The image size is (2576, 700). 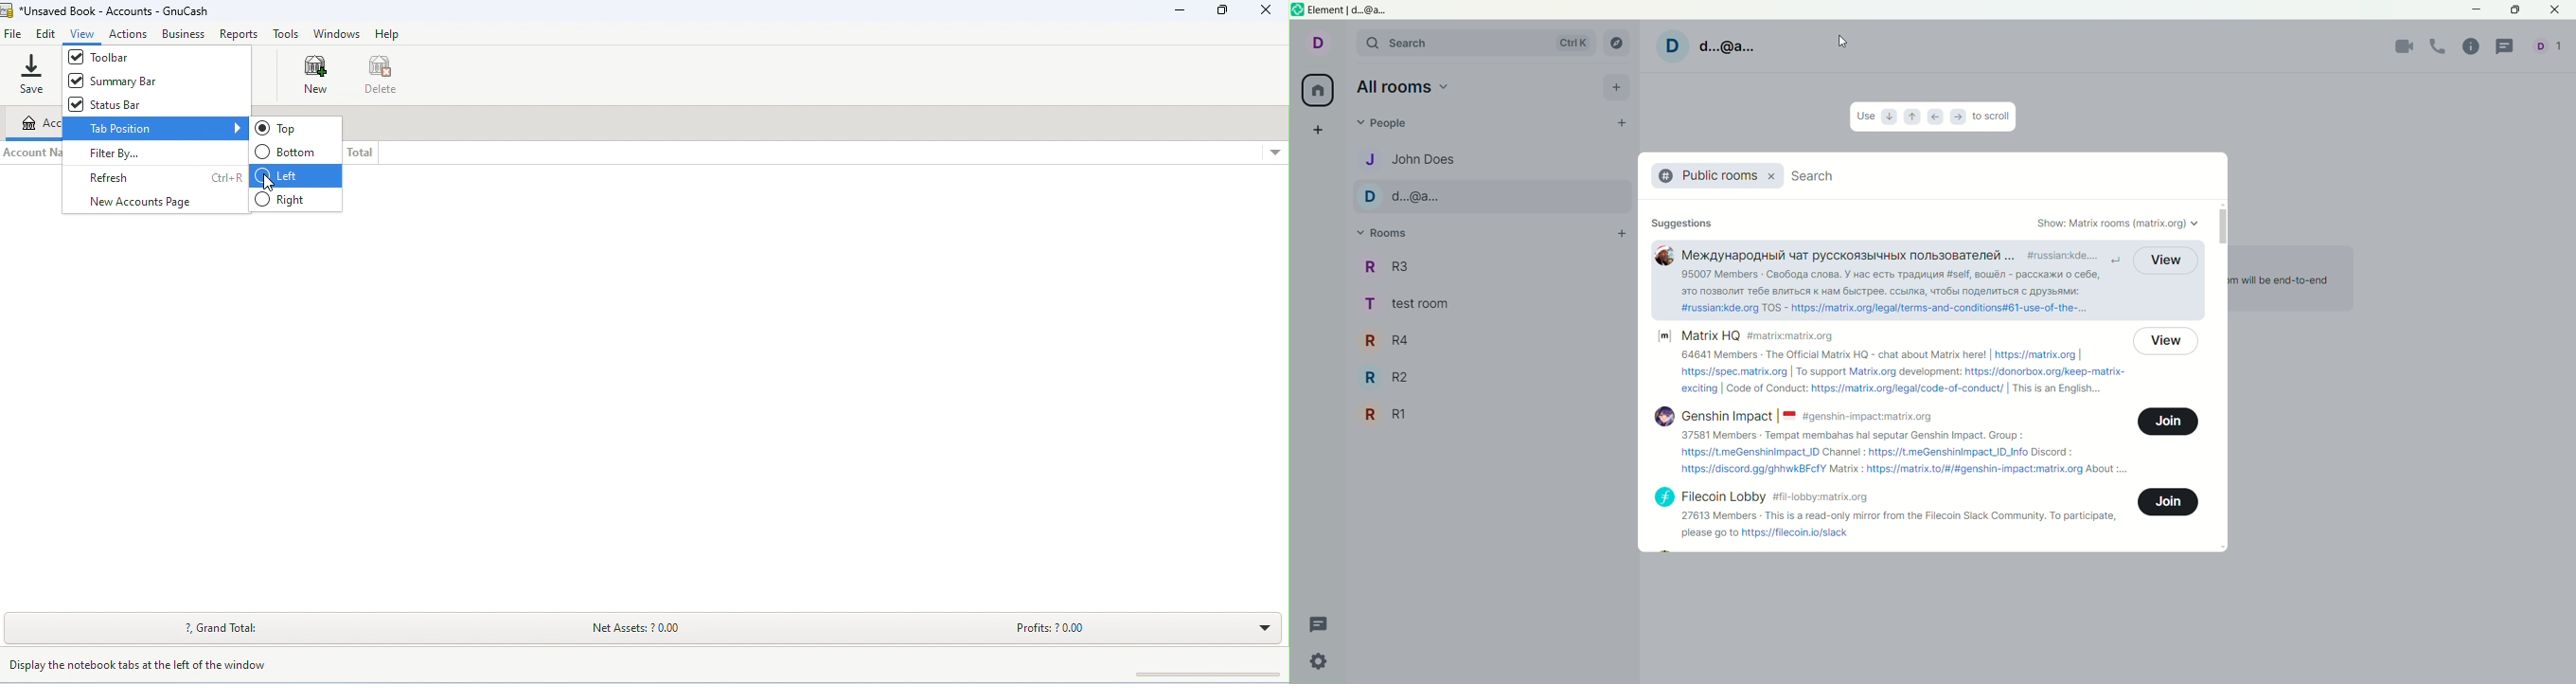 I want to click on R1, so click(x=1490, y=414).